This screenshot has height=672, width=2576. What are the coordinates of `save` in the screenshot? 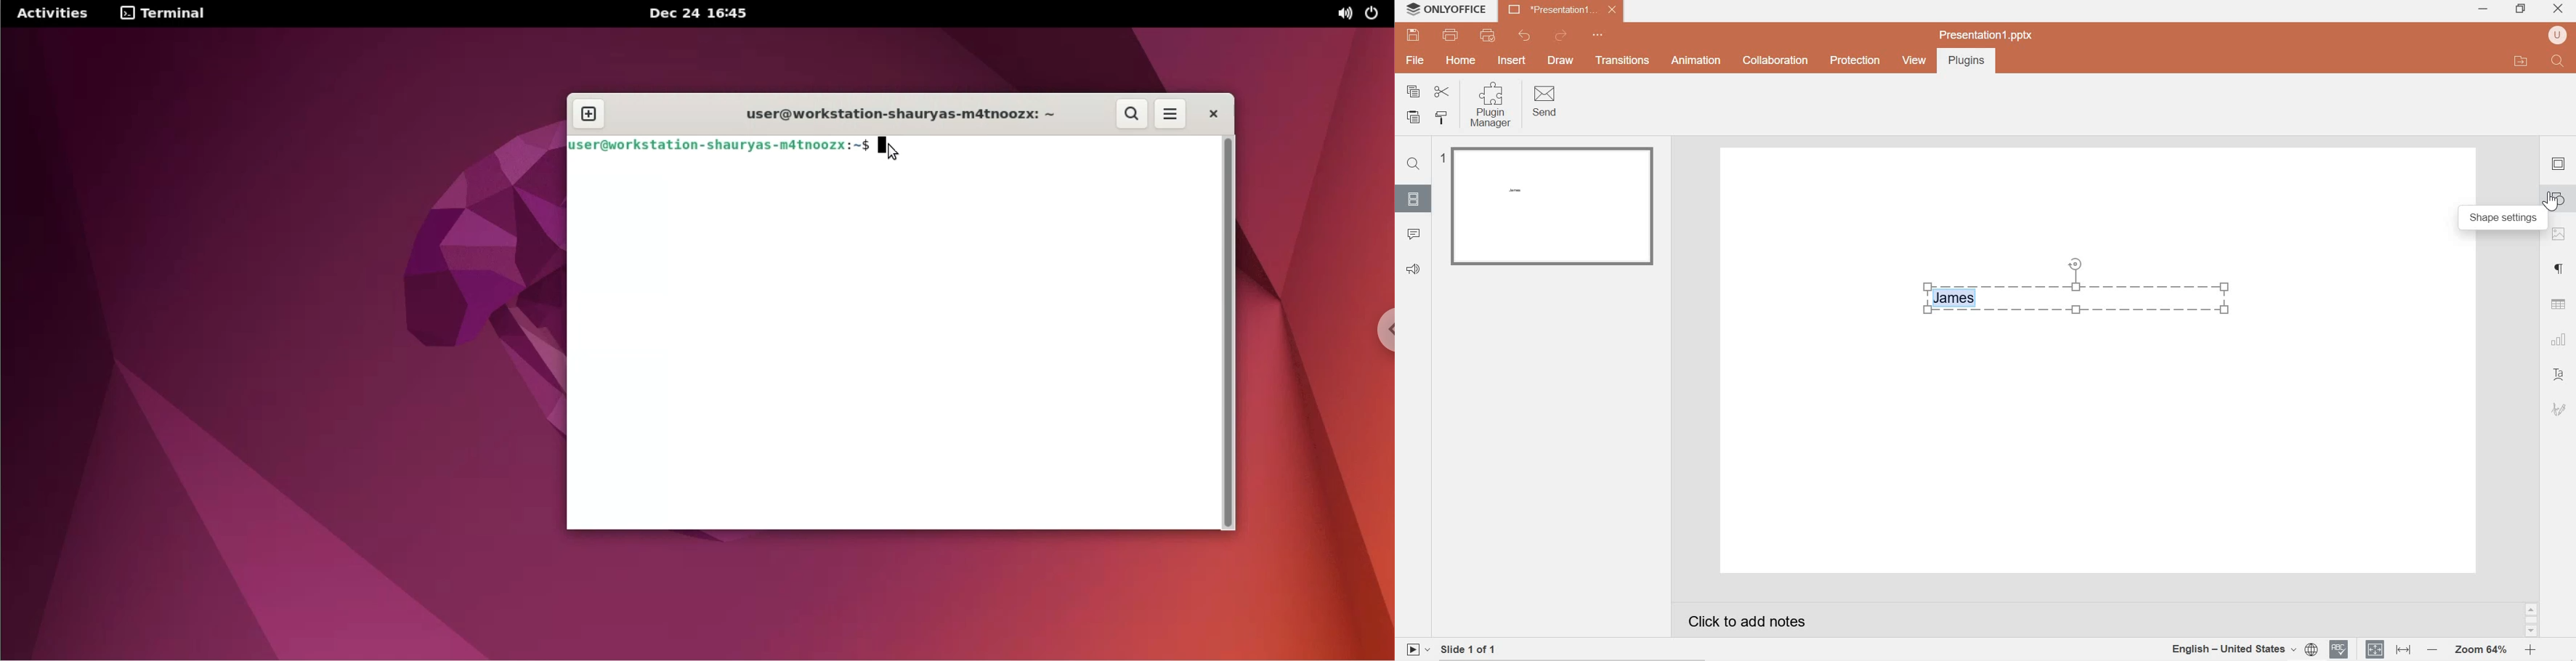 It's located at (1414, 35).